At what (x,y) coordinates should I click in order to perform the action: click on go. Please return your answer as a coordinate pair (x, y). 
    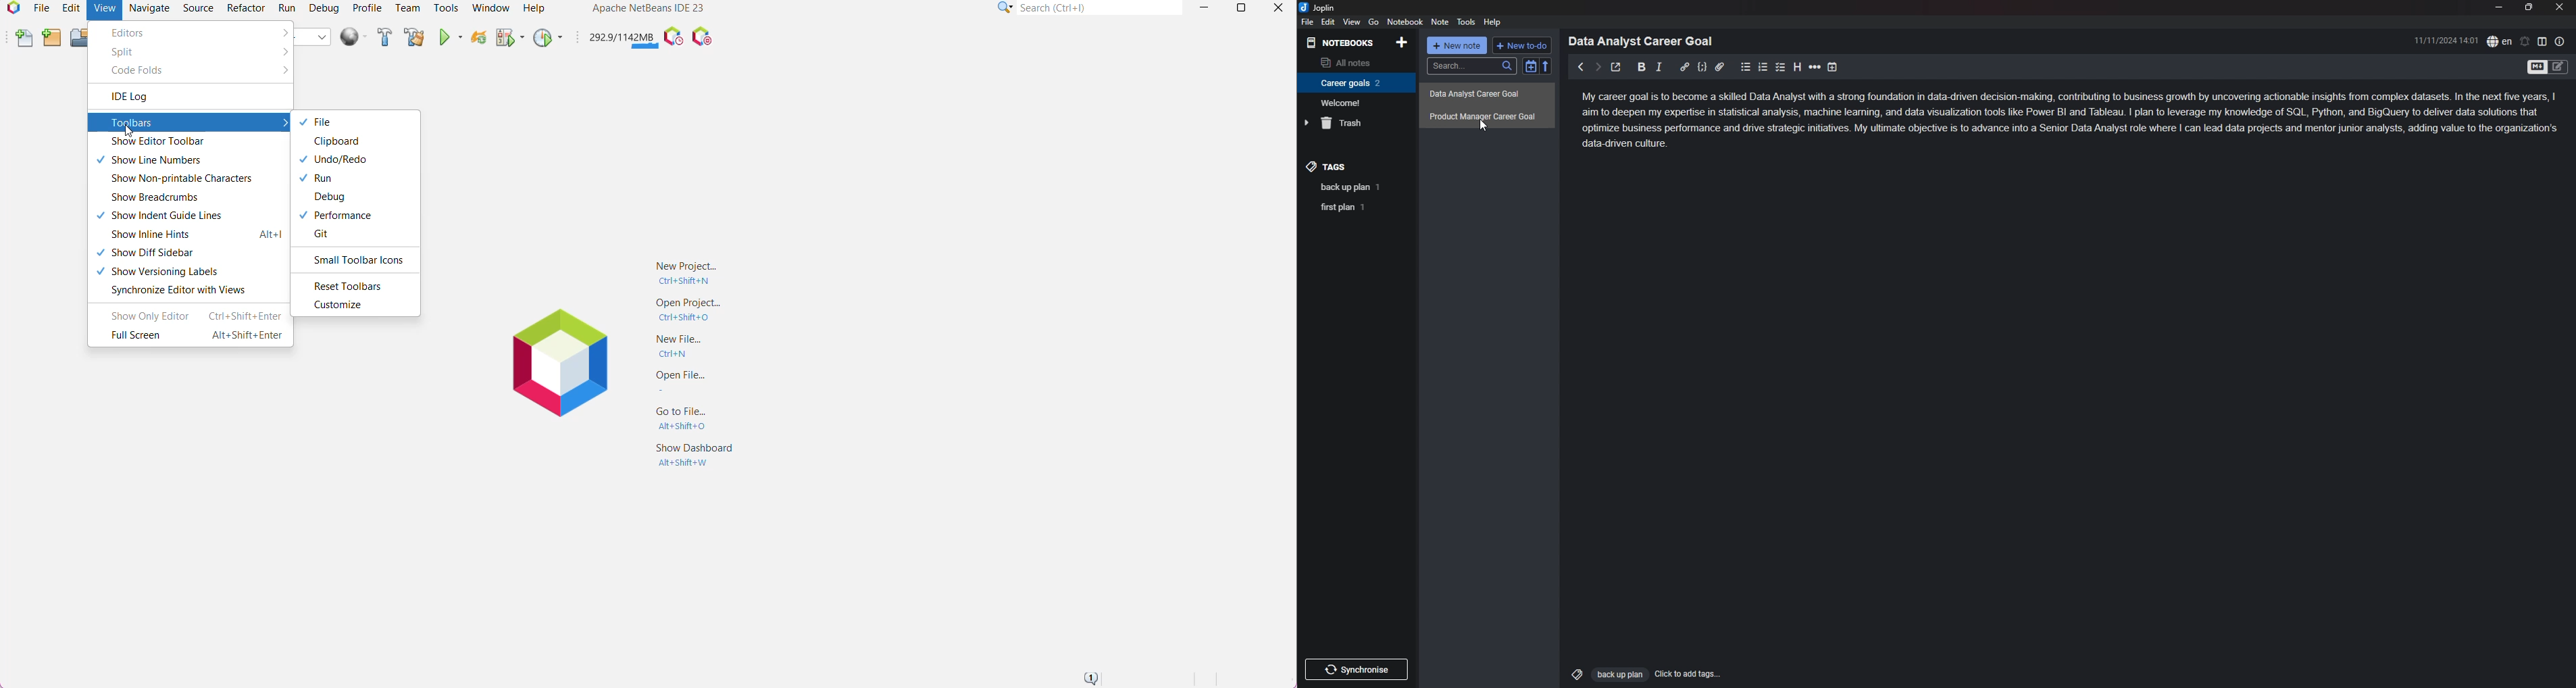
    Looking at the image, I should click on (1374, 22).